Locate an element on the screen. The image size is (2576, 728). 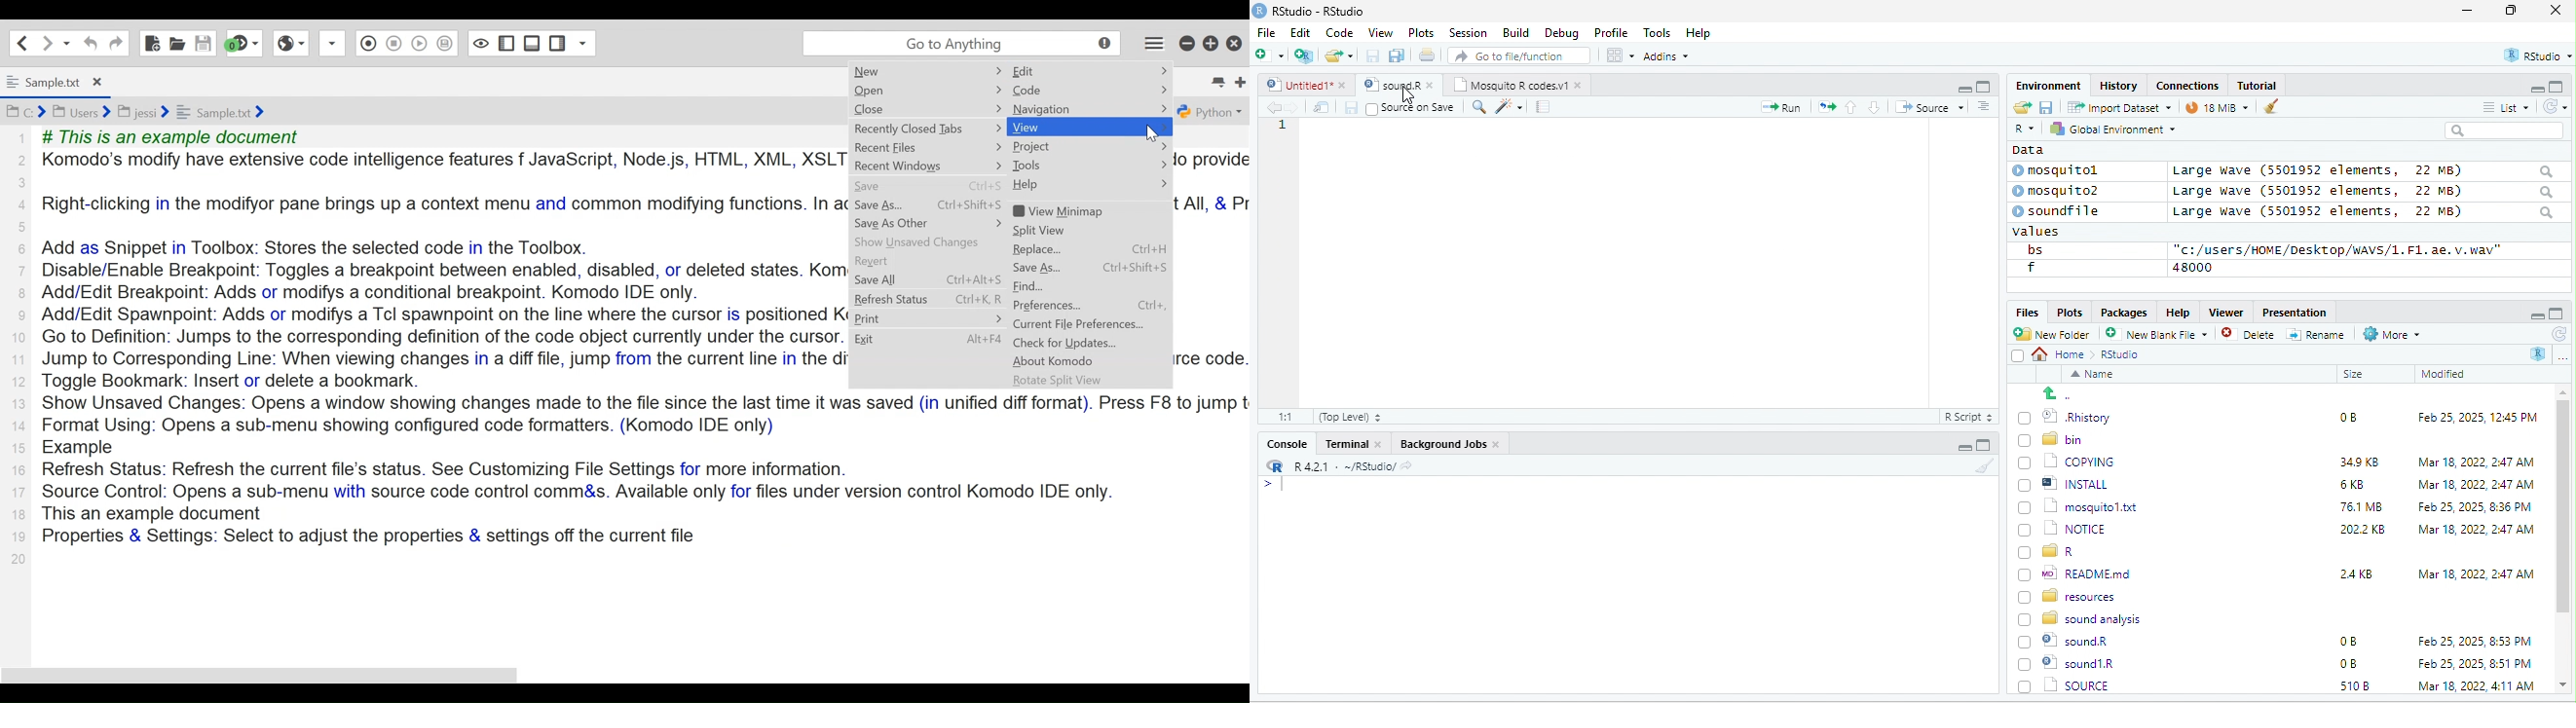
scroll bar is located at coordinates (2563, 539).